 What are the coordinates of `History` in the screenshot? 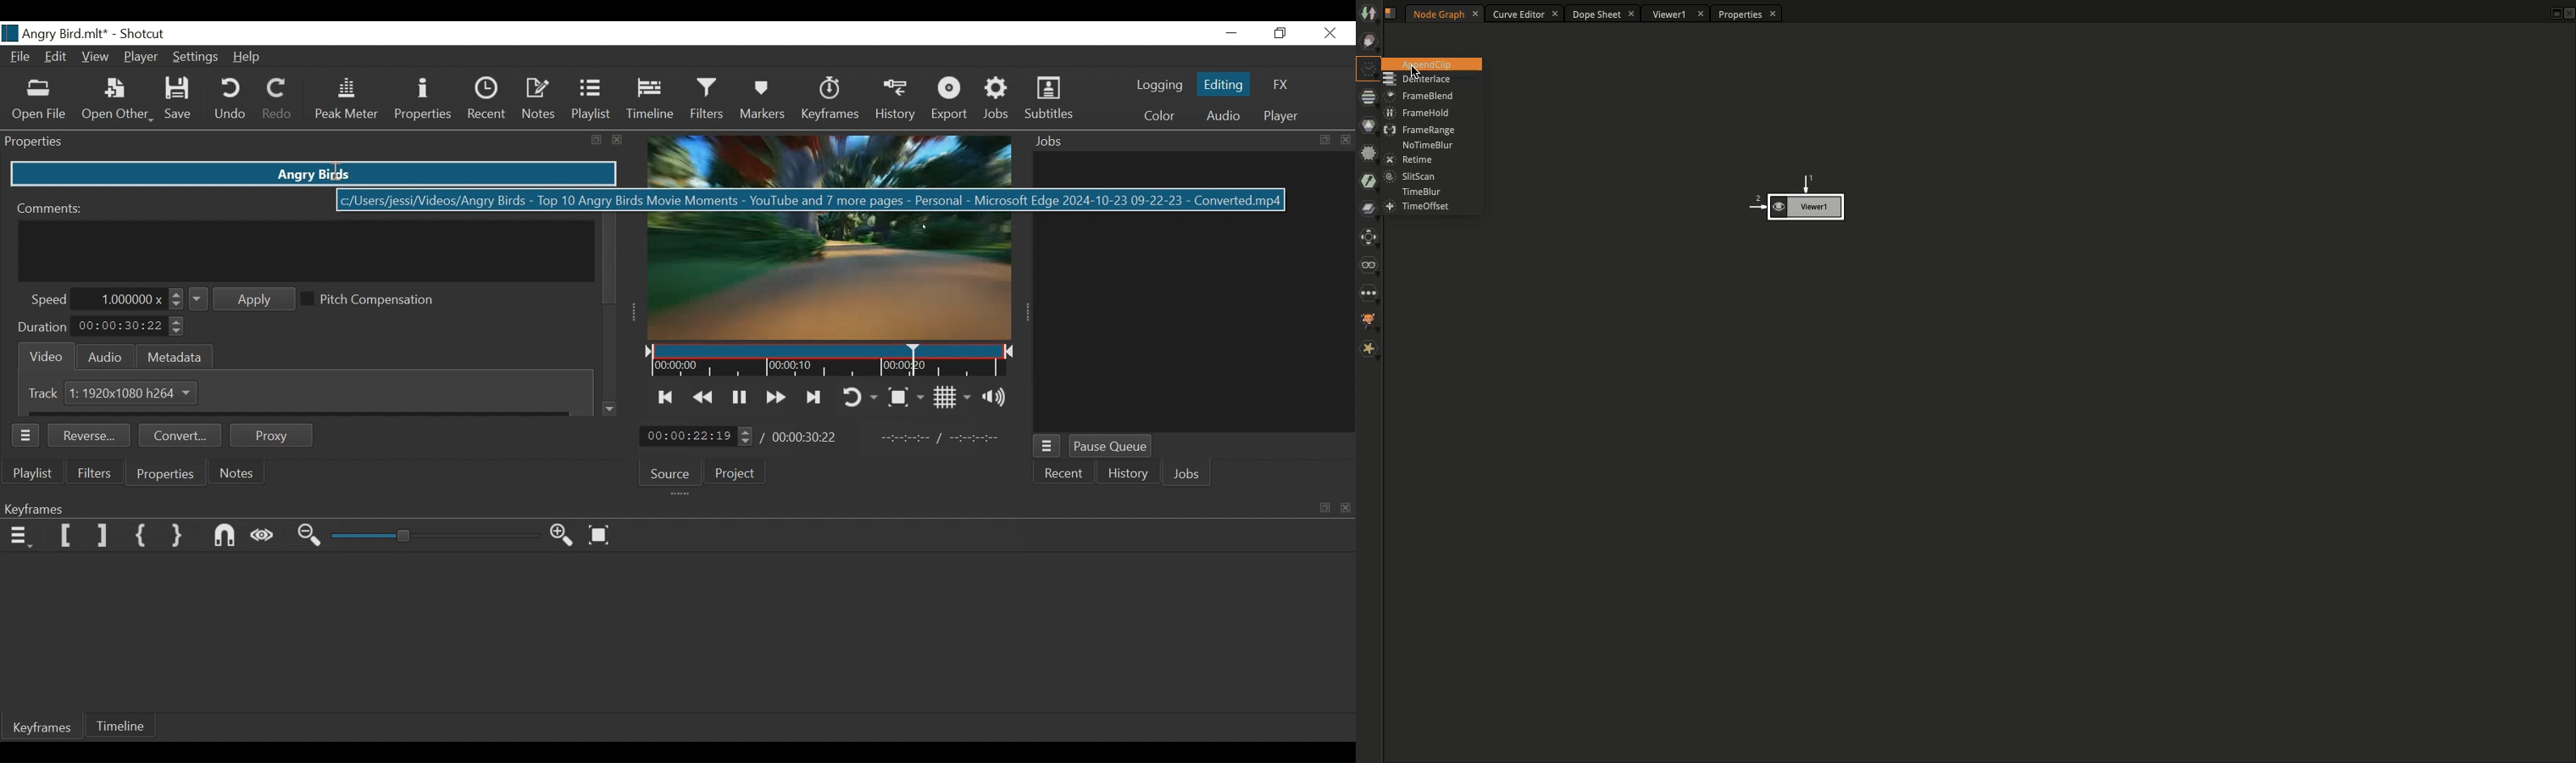 It's located at (895, 103).